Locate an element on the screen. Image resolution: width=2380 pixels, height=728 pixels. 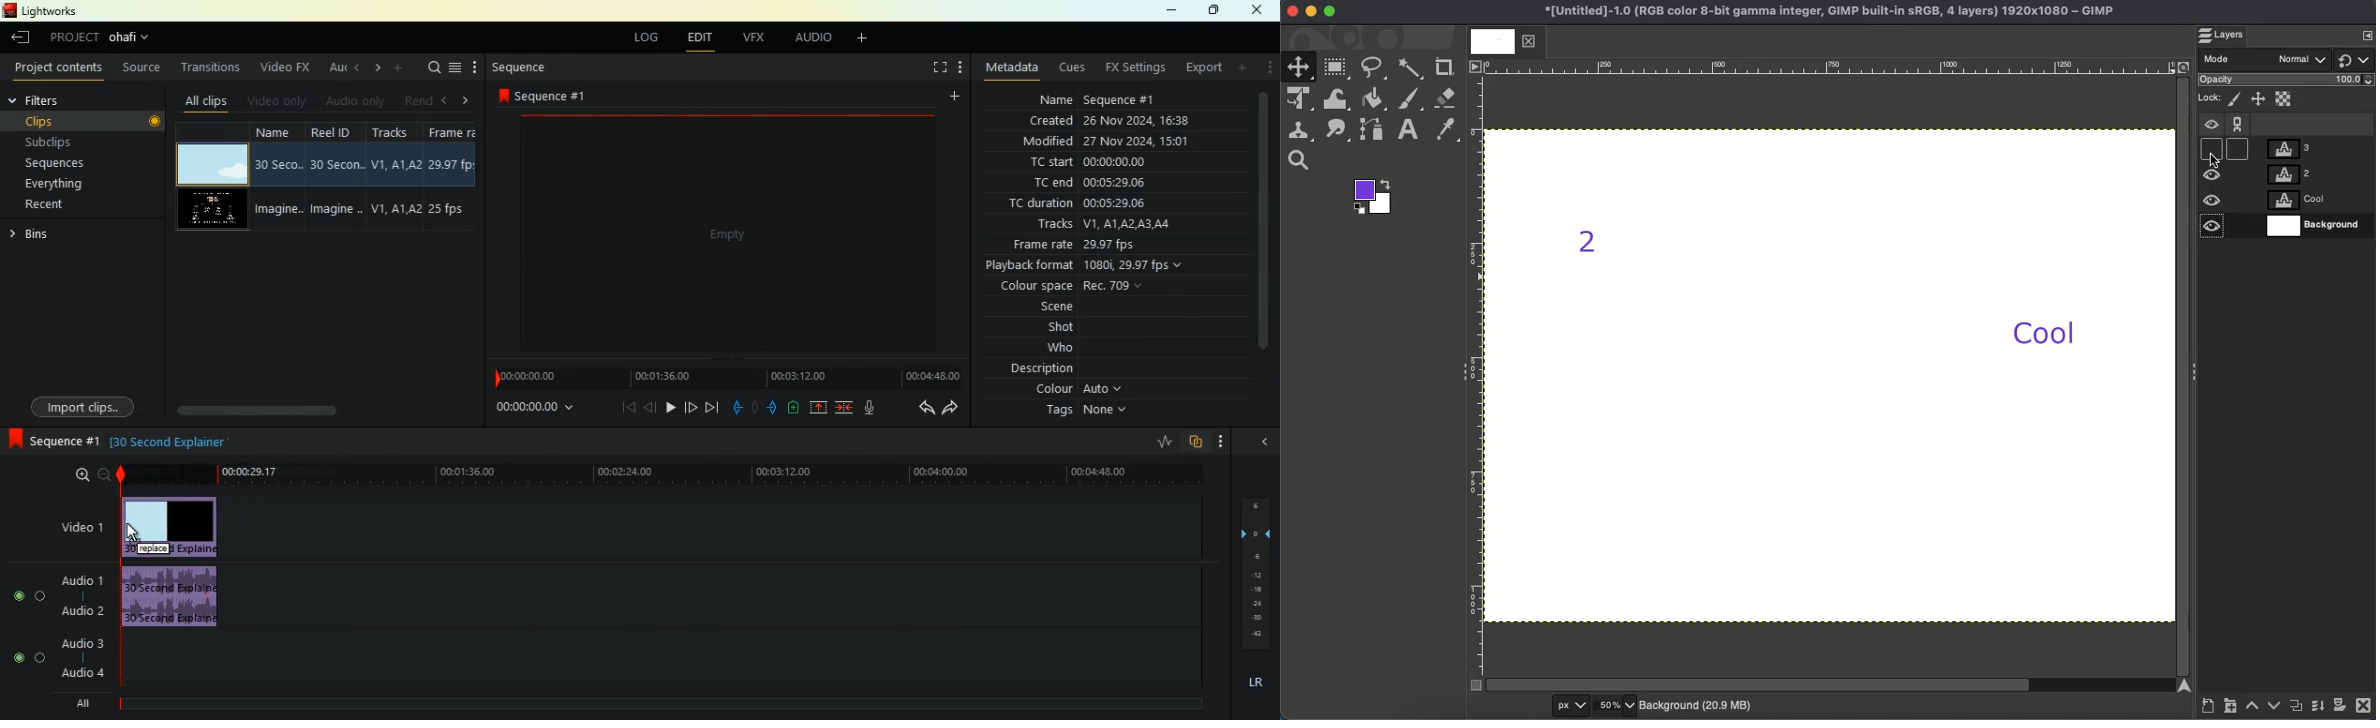
video is located at coordinates (211, 160).